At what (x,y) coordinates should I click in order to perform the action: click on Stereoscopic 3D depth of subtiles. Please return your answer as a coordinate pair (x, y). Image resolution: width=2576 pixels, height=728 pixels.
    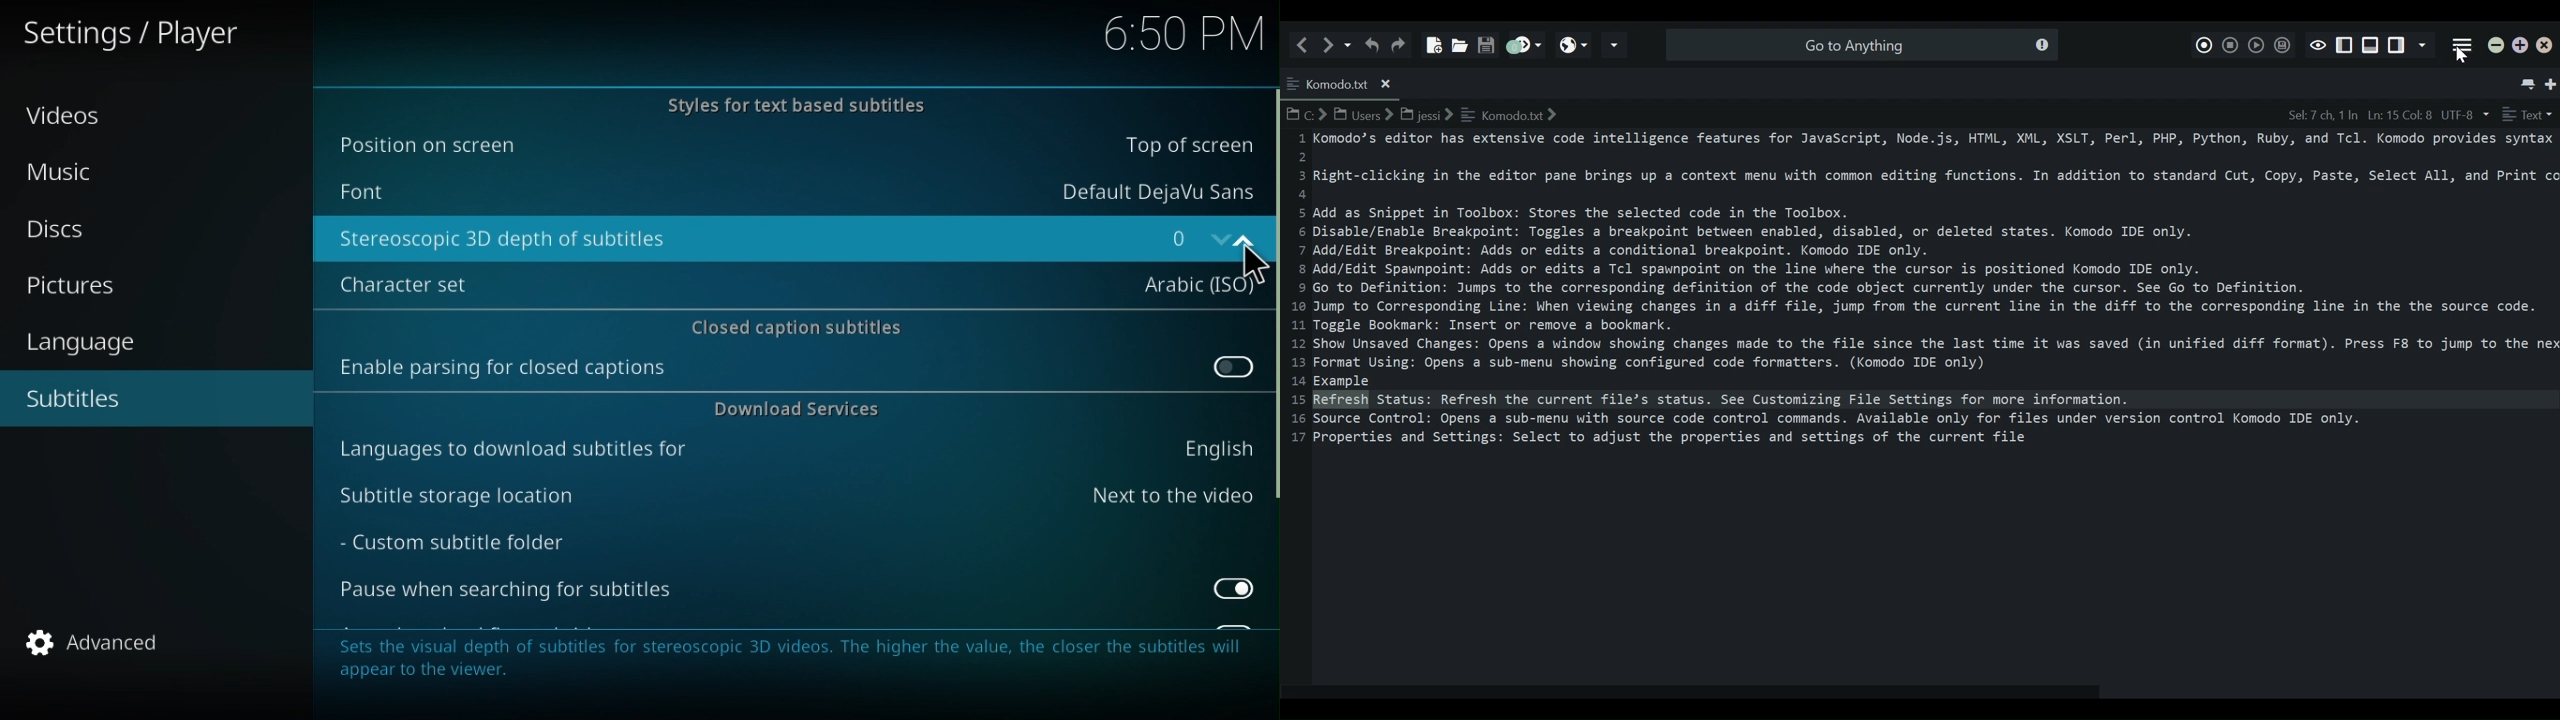
    Looking at the image, I should click on (726, 238).